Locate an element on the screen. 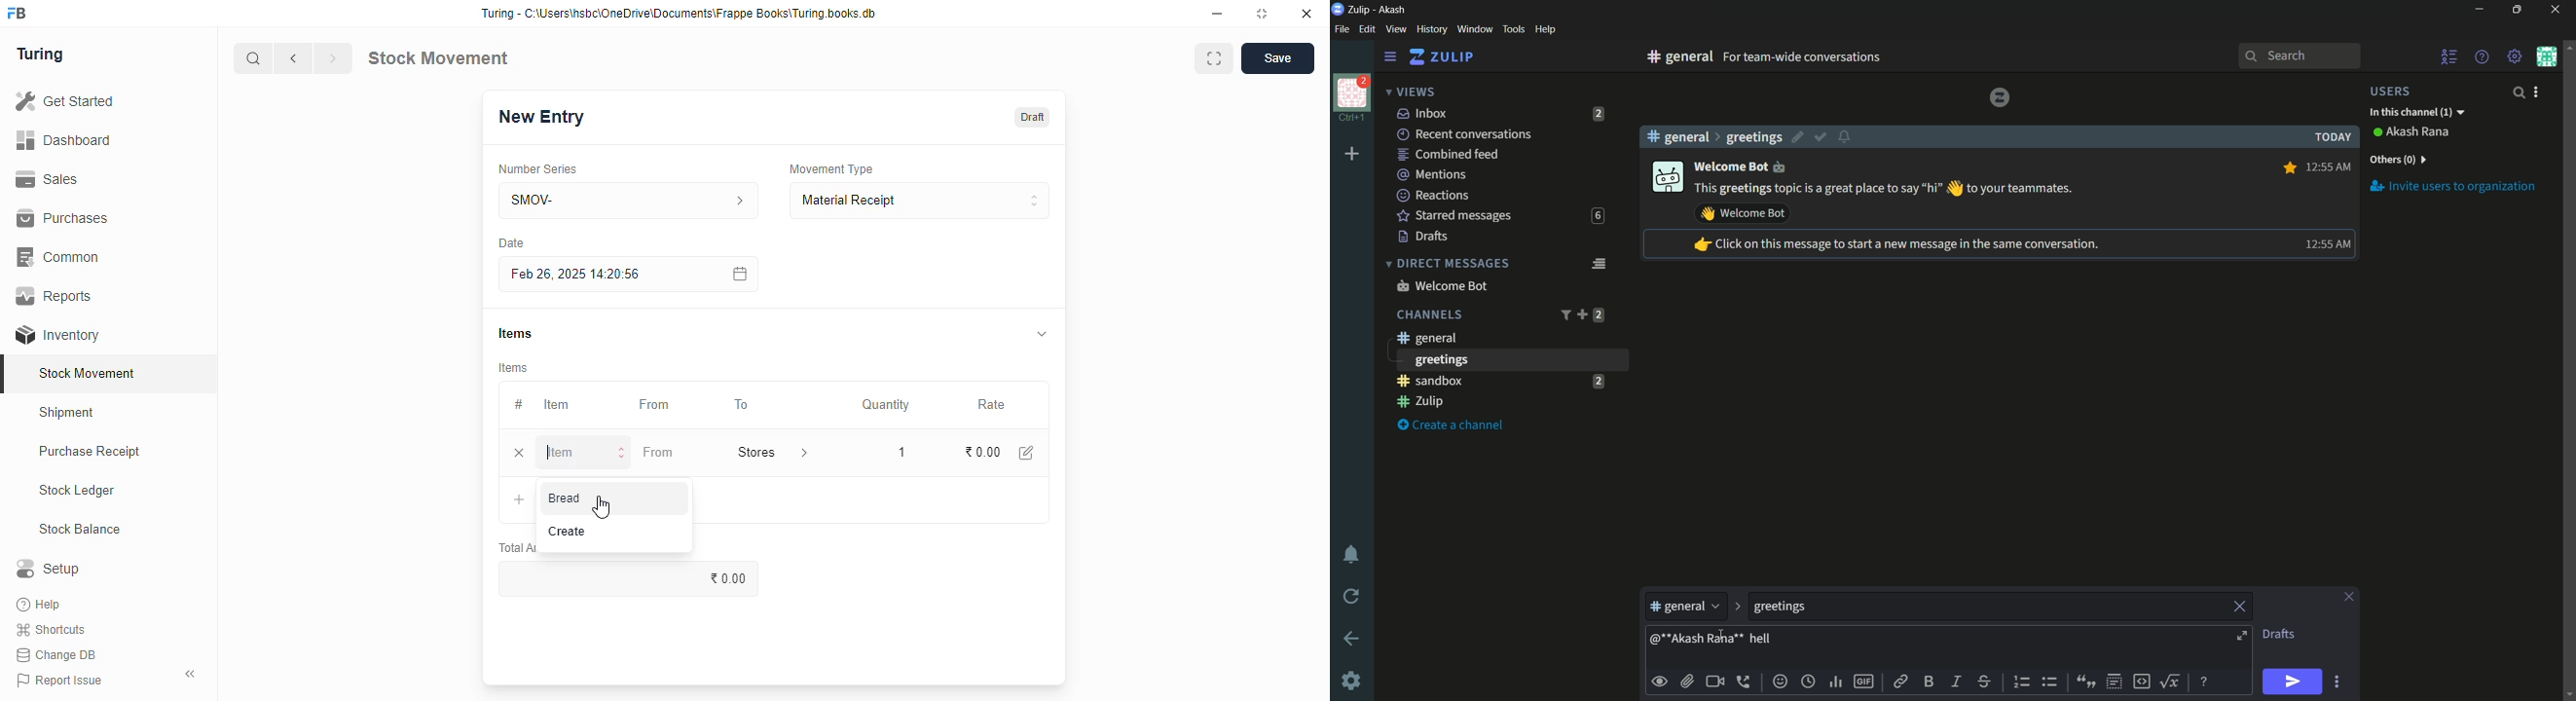 The image size is (2576, 728). 2 unread messages is located at coordinates (1598, 380).